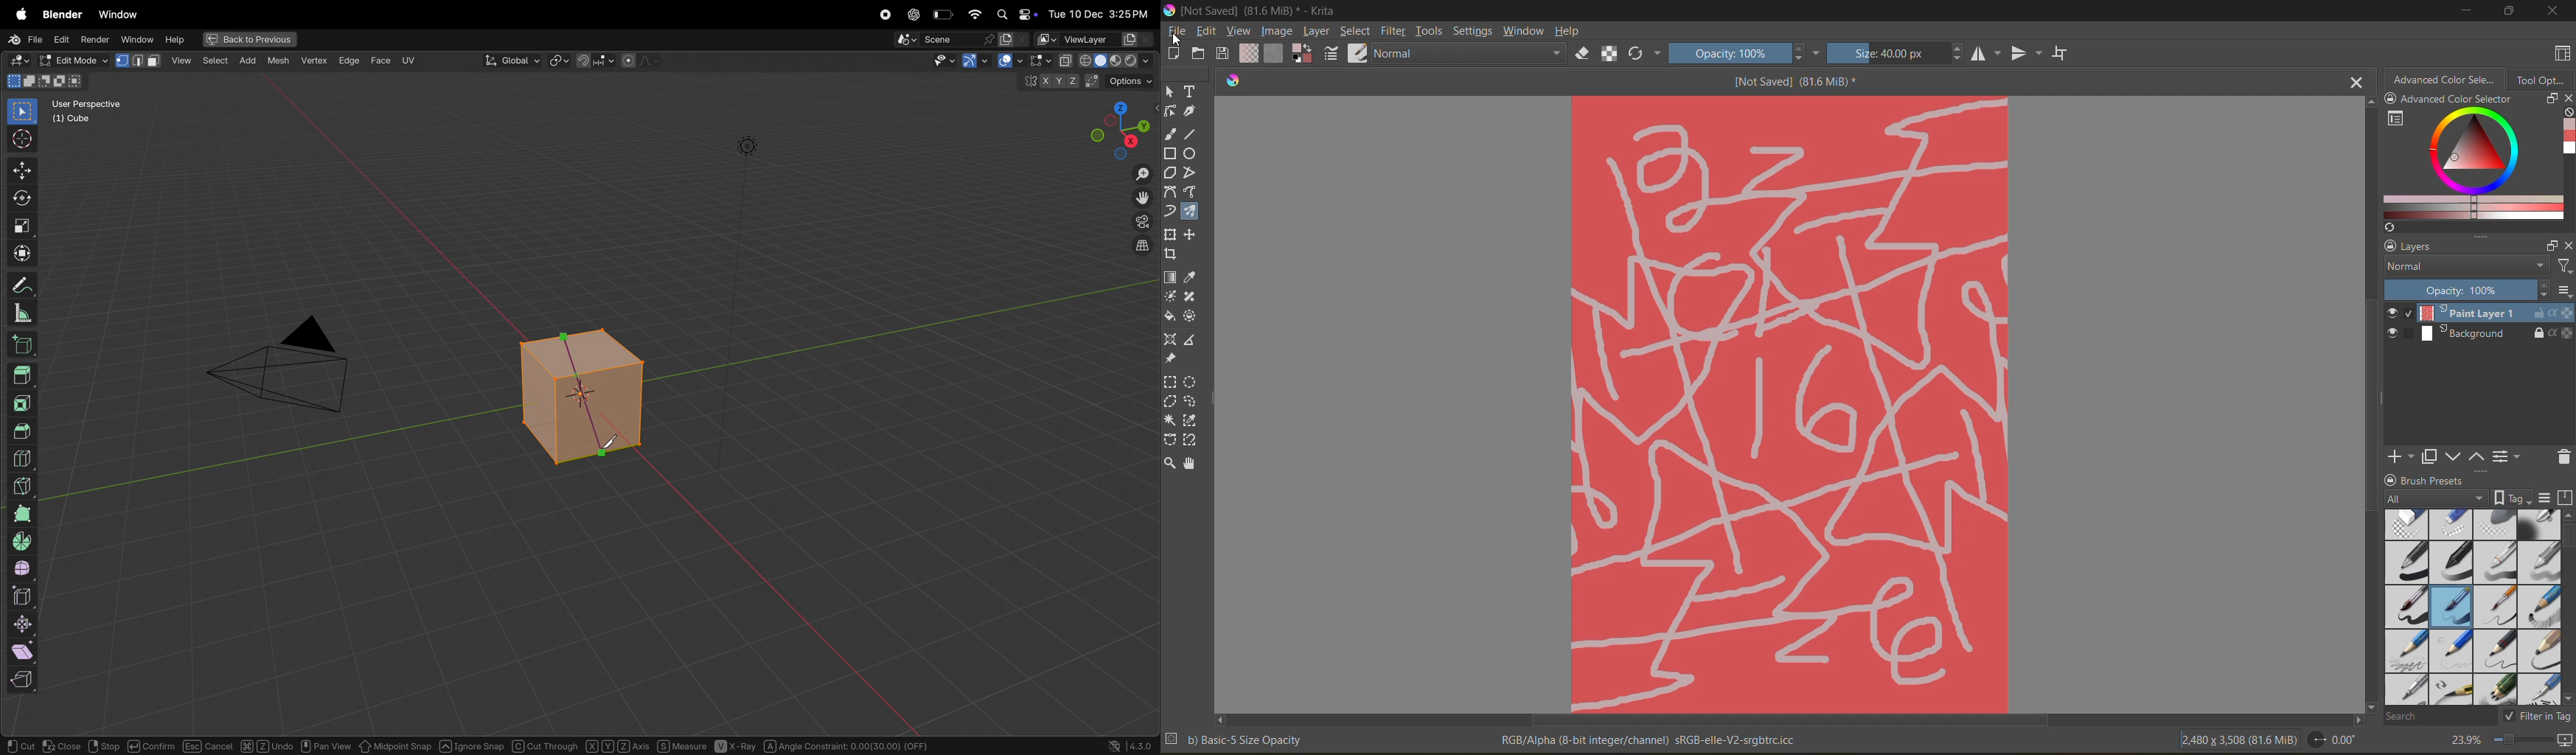 The image size is (2576, 756). What do you see at coordinates (513, 60) in the screenshot?
I see `Global` at bounding box center [513, 60].